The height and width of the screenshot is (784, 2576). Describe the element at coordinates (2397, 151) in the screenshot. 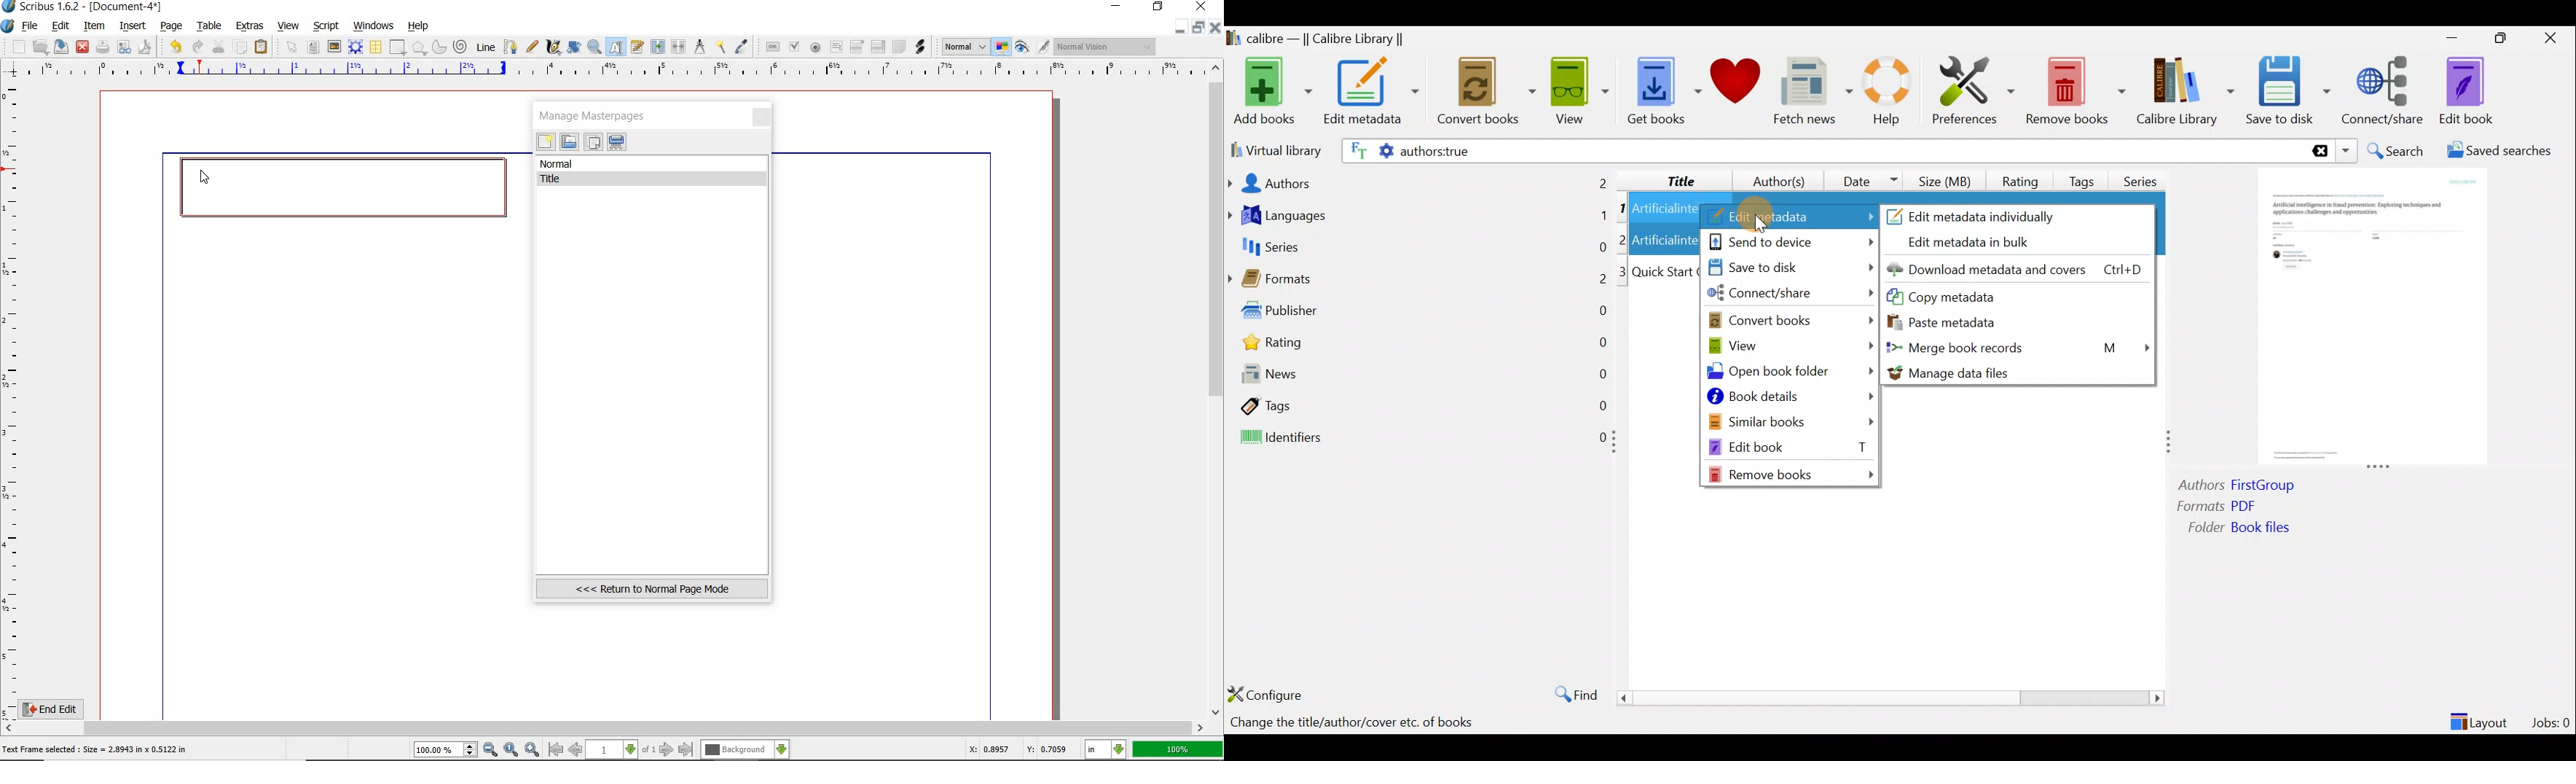

I see `Search` at that location.